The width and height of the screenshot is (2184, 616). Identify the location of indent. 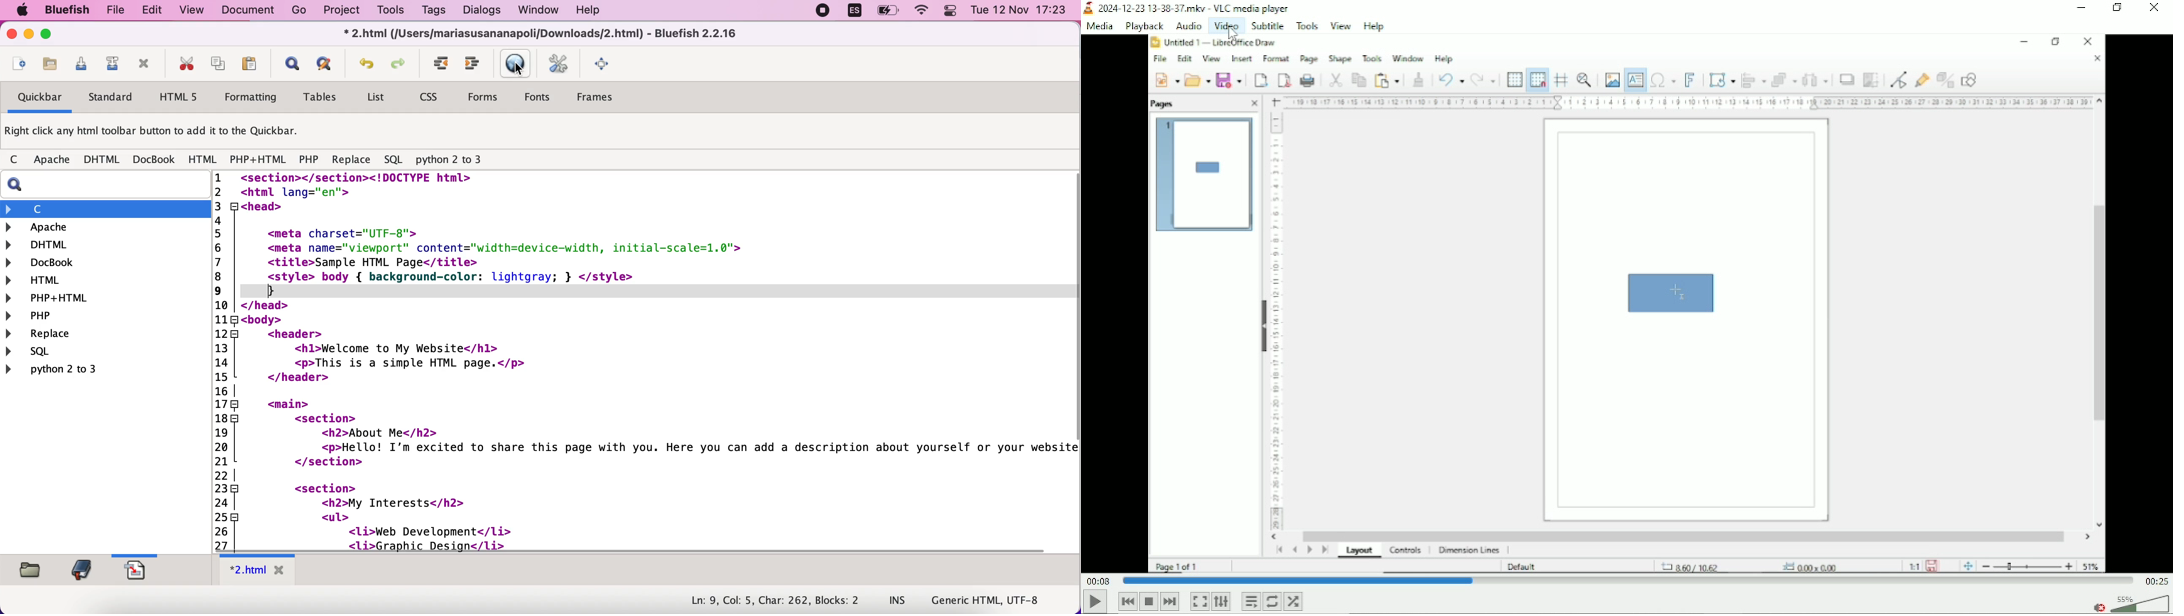
(442, 64).